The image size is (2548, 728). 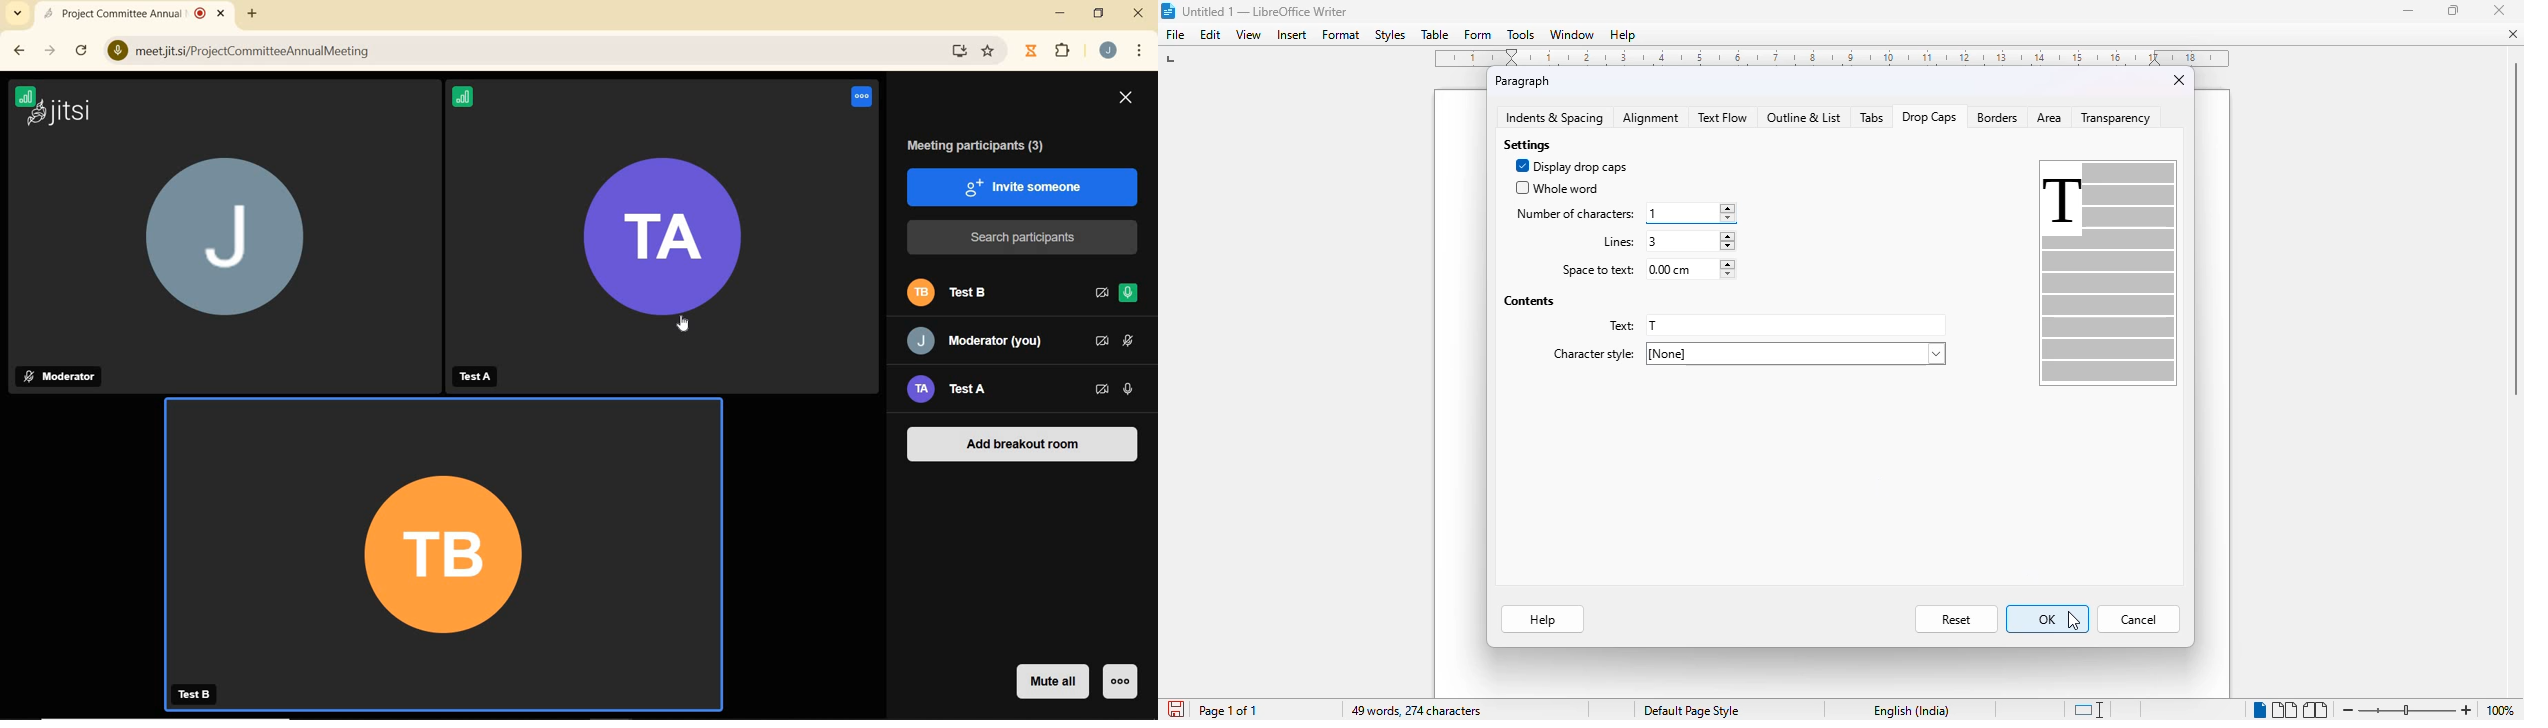 I want to click on file, so click(x=1175, y=34).